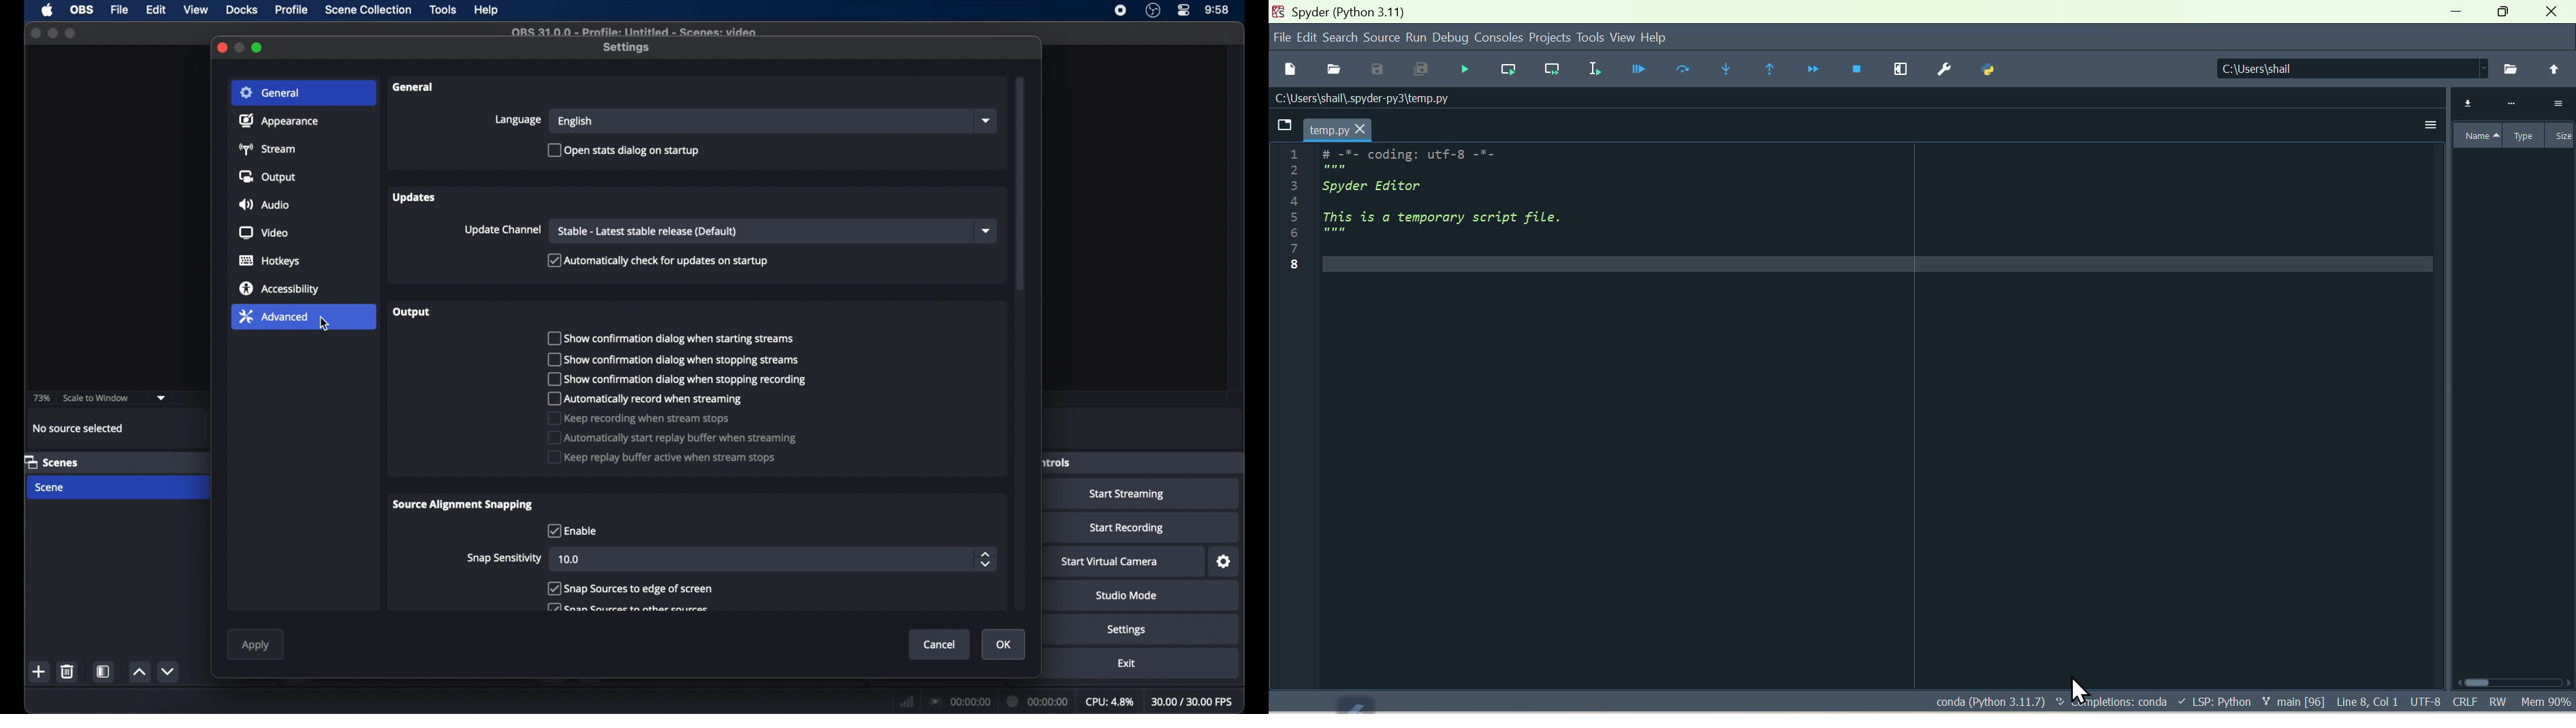  Describe the element at coordinates (1004, 645) in the screenshot. I see `ok` at that location.